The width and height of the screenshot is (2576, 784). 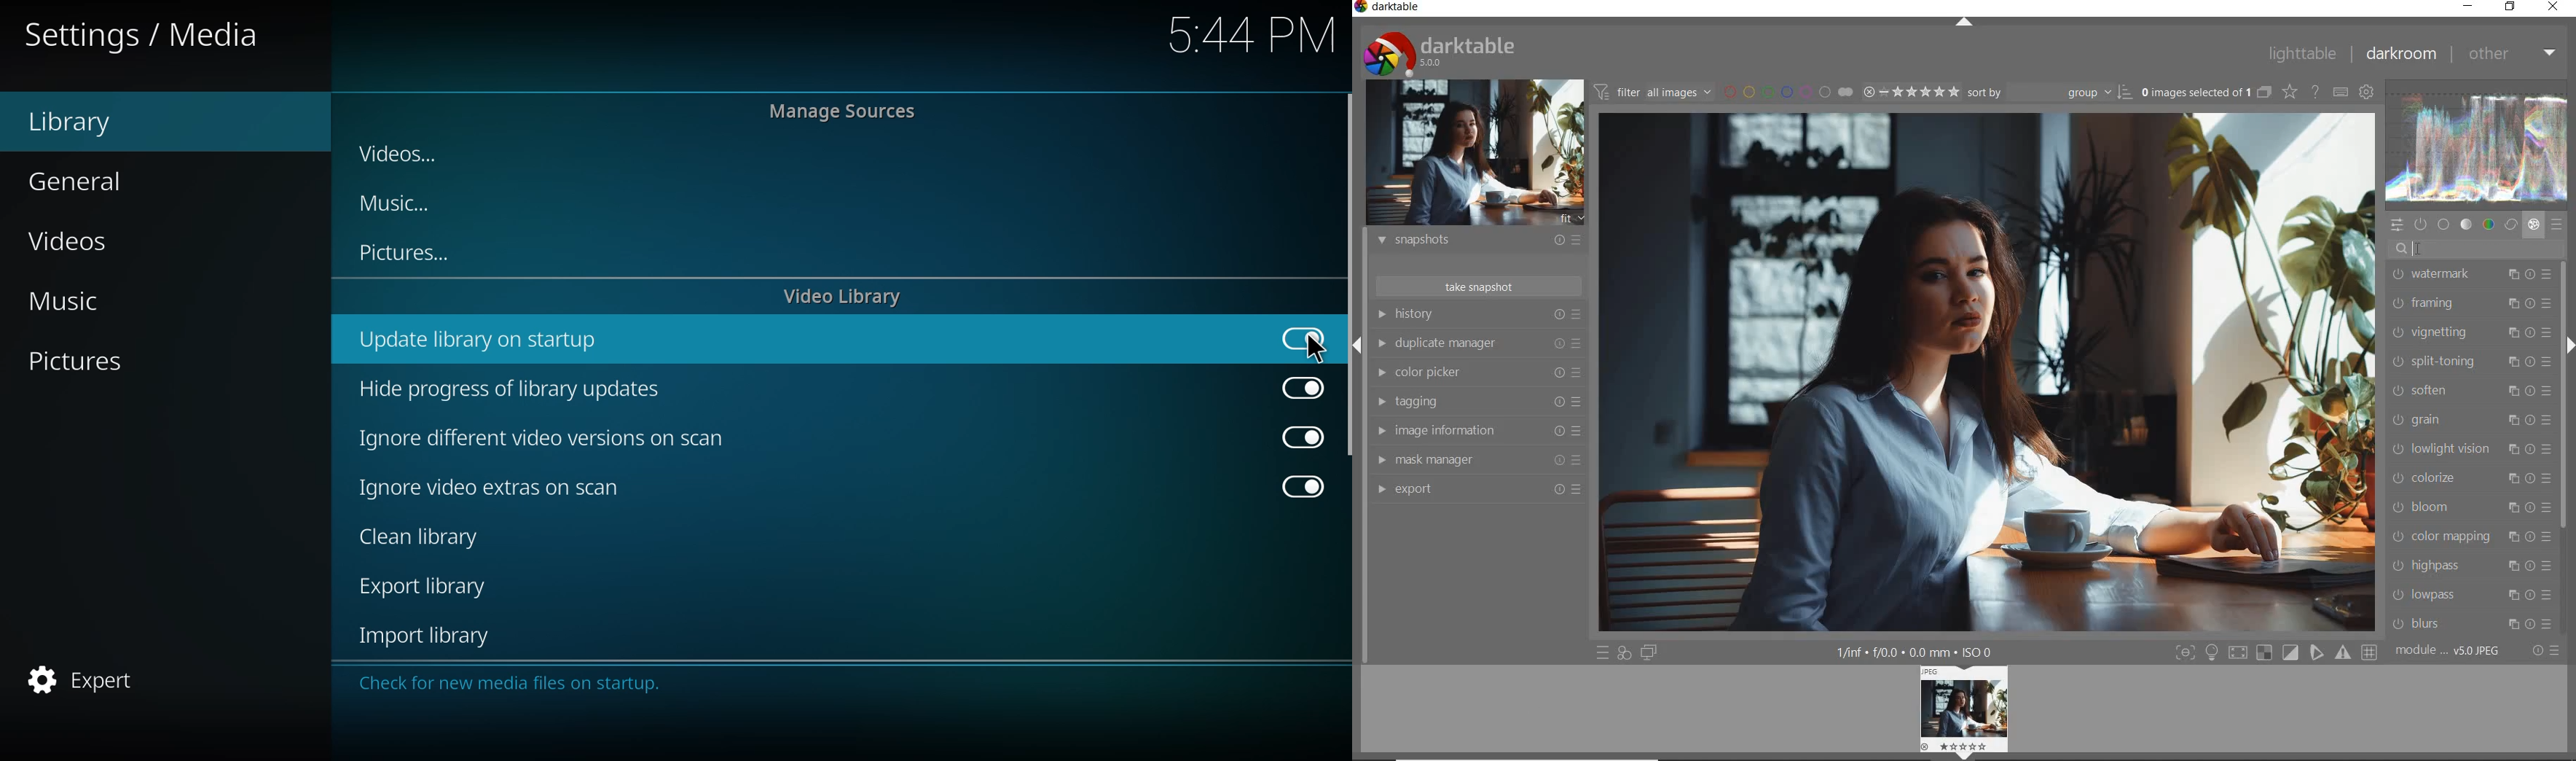 What do you see at coordinates (2367, 91) in the screenshot?
I see `show global preferences` at bounding box center [2367, 91].